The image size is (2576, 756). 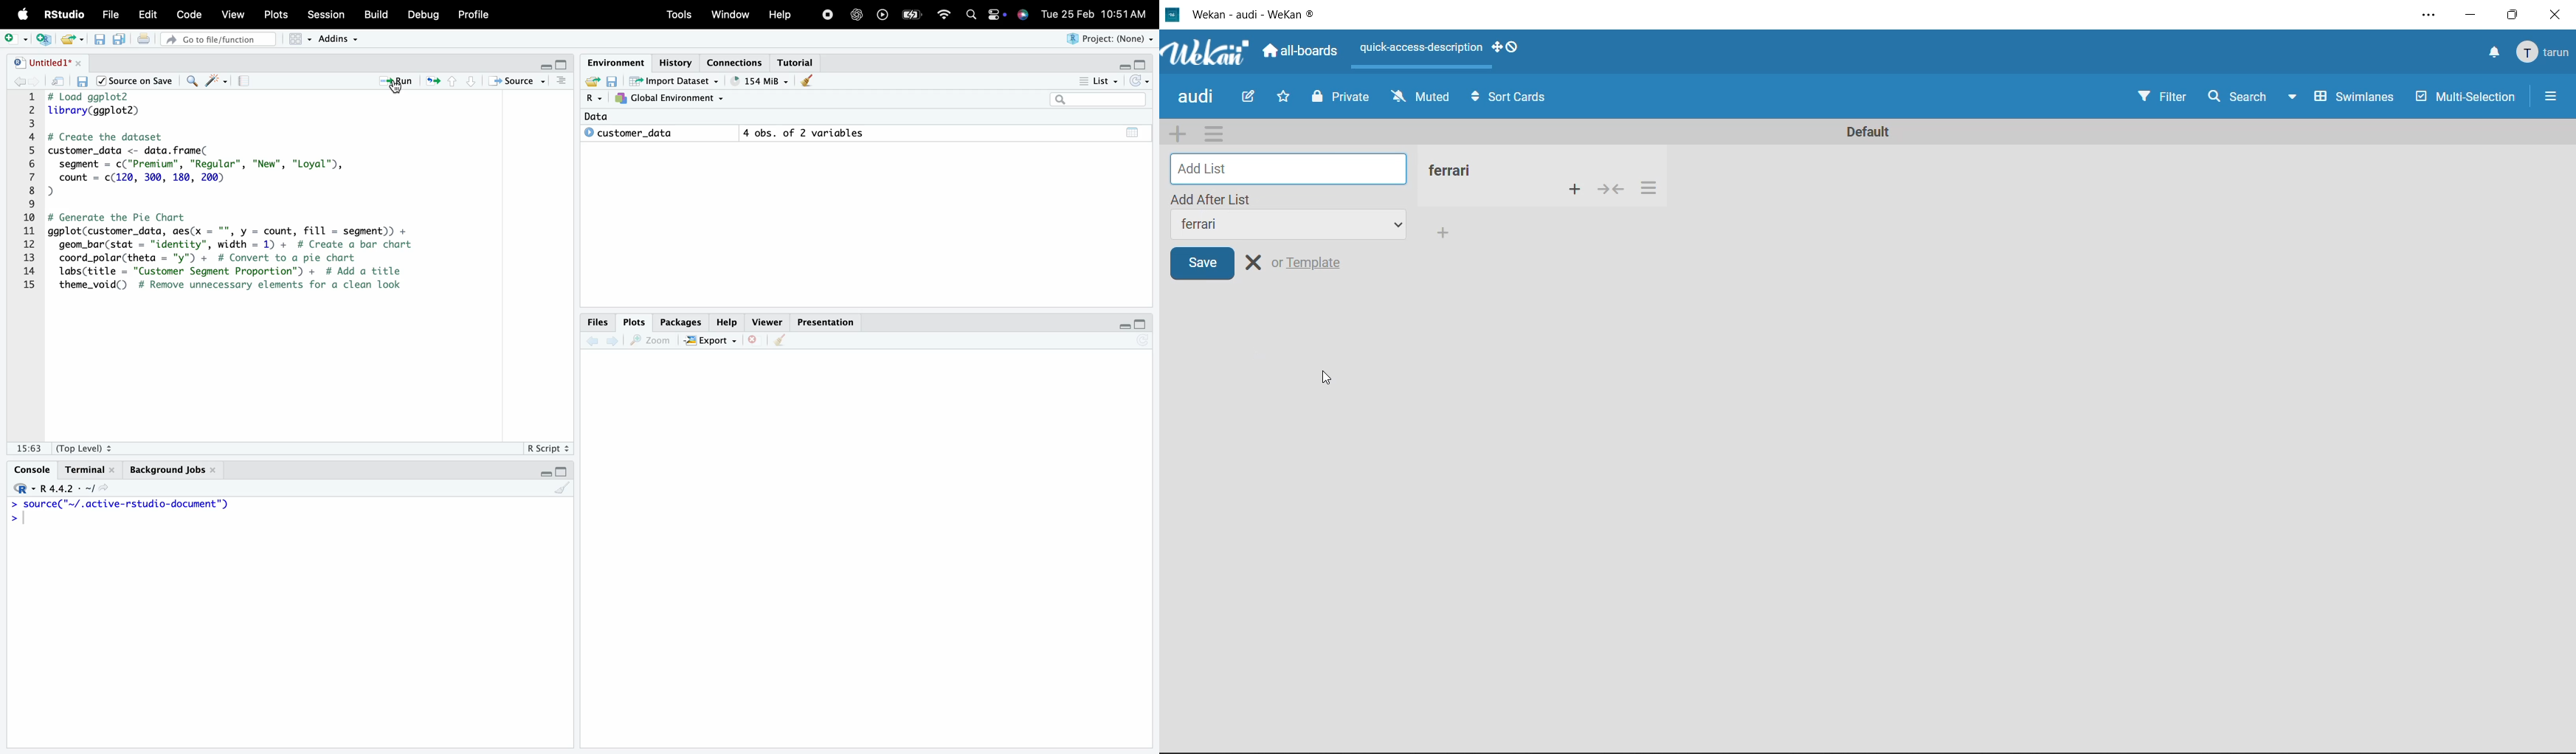 What do you see at coordinates (63, 13) in the screenshot?
I see `RStudio` at bounding box center [63, 13].